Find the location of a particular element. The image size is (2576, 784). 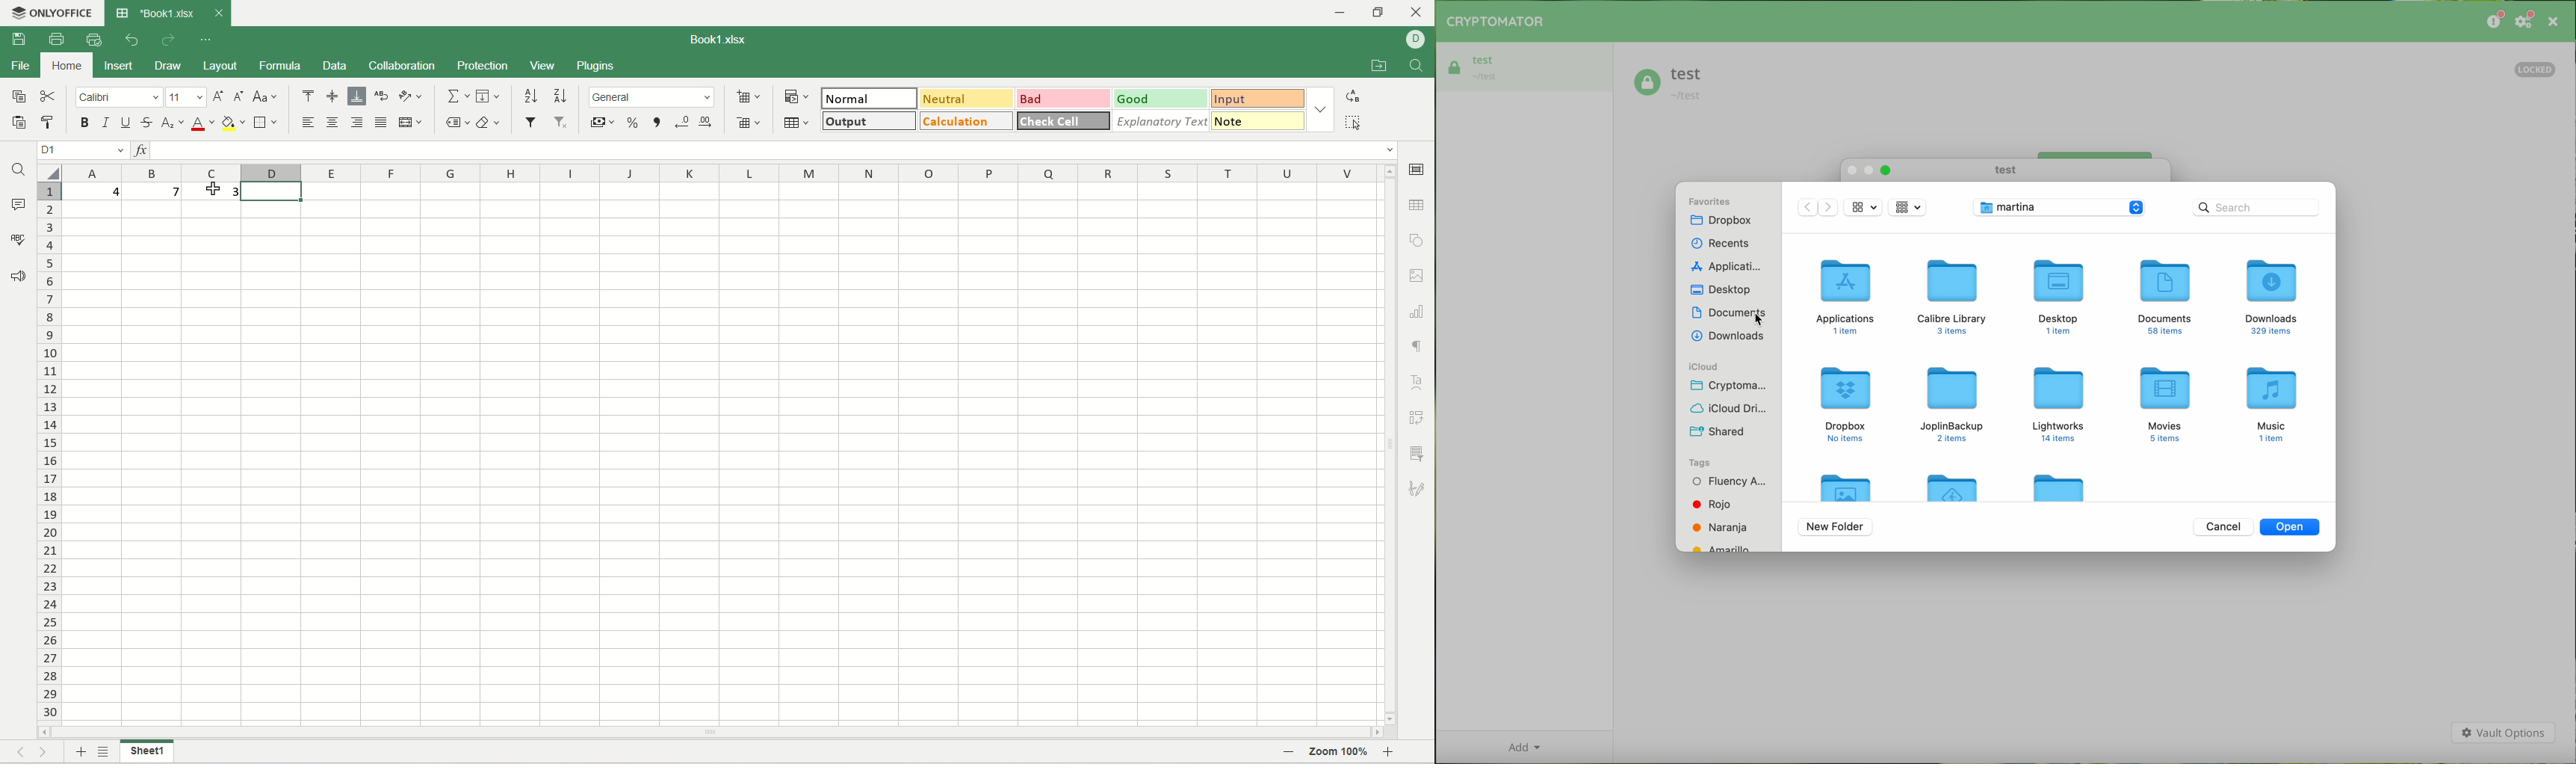

dropbox is located at coordinates (1846, 404).